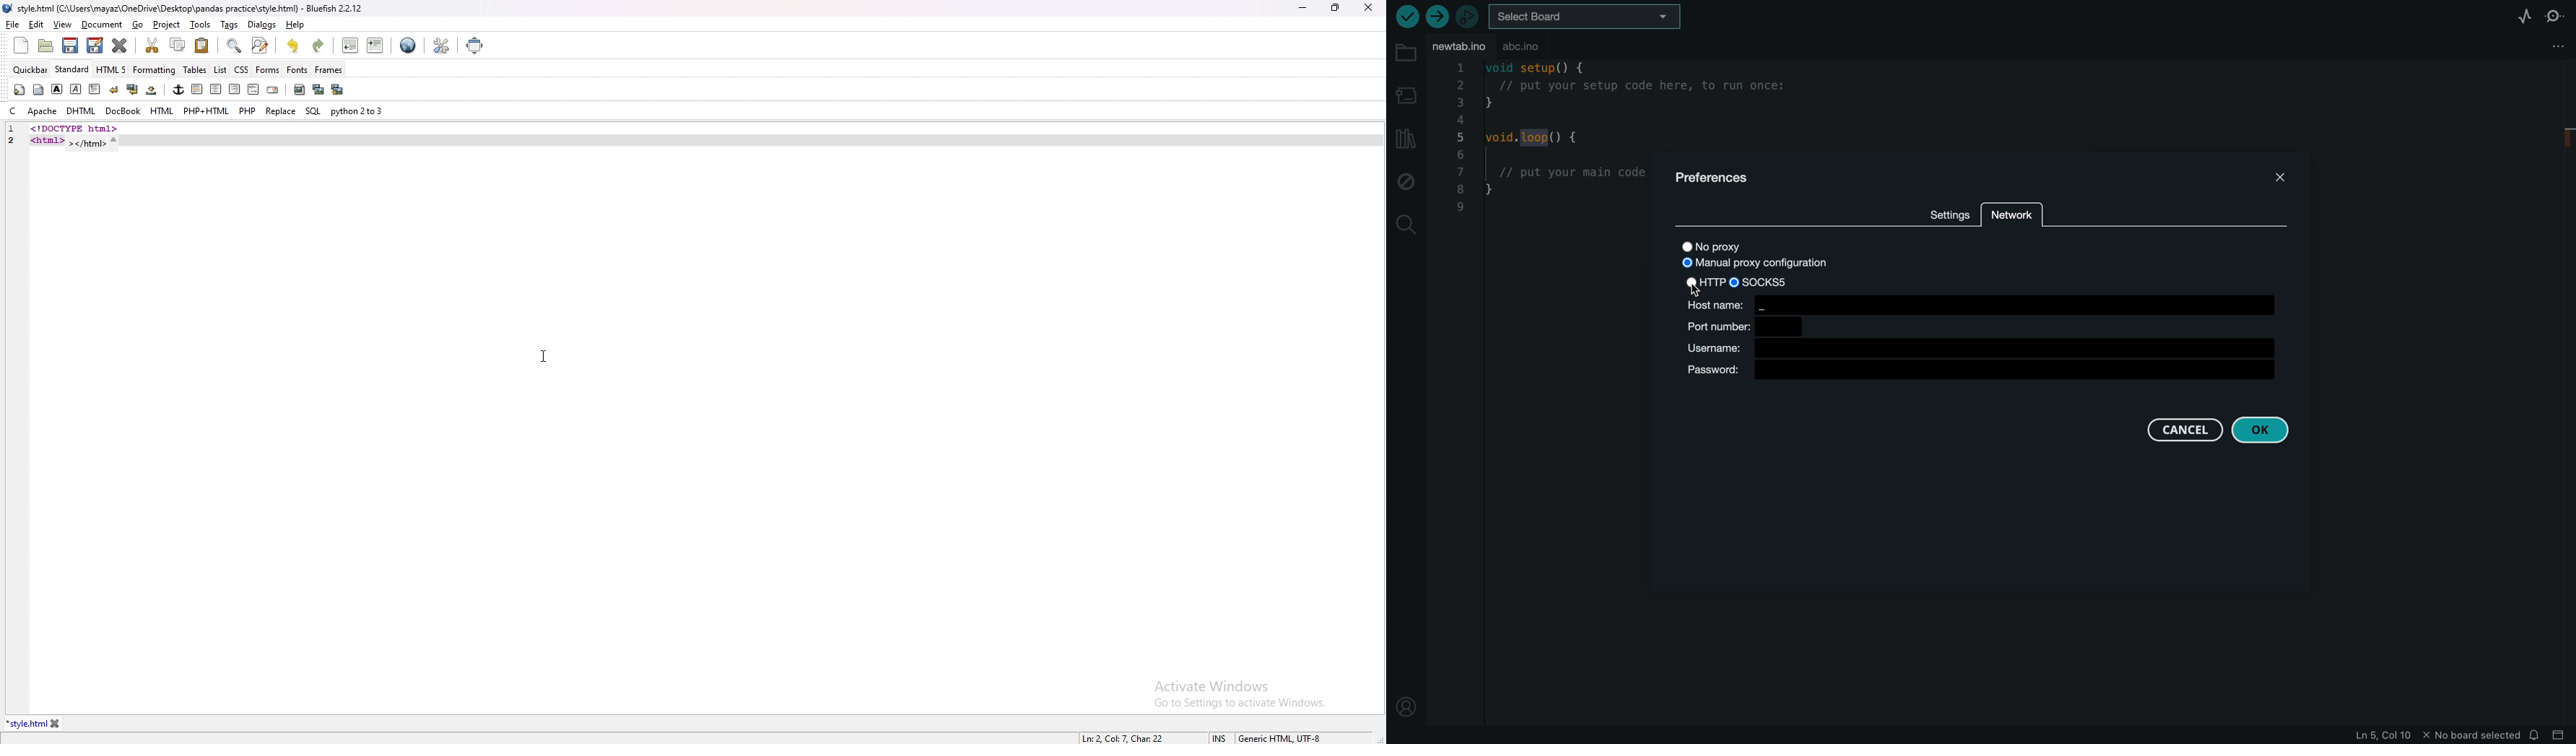 The height and width of the screenshot is (756, 2576). What do you see at coordinates (294, 46) in the screenshot?
I see `undo` at bounding box center [294, 46].